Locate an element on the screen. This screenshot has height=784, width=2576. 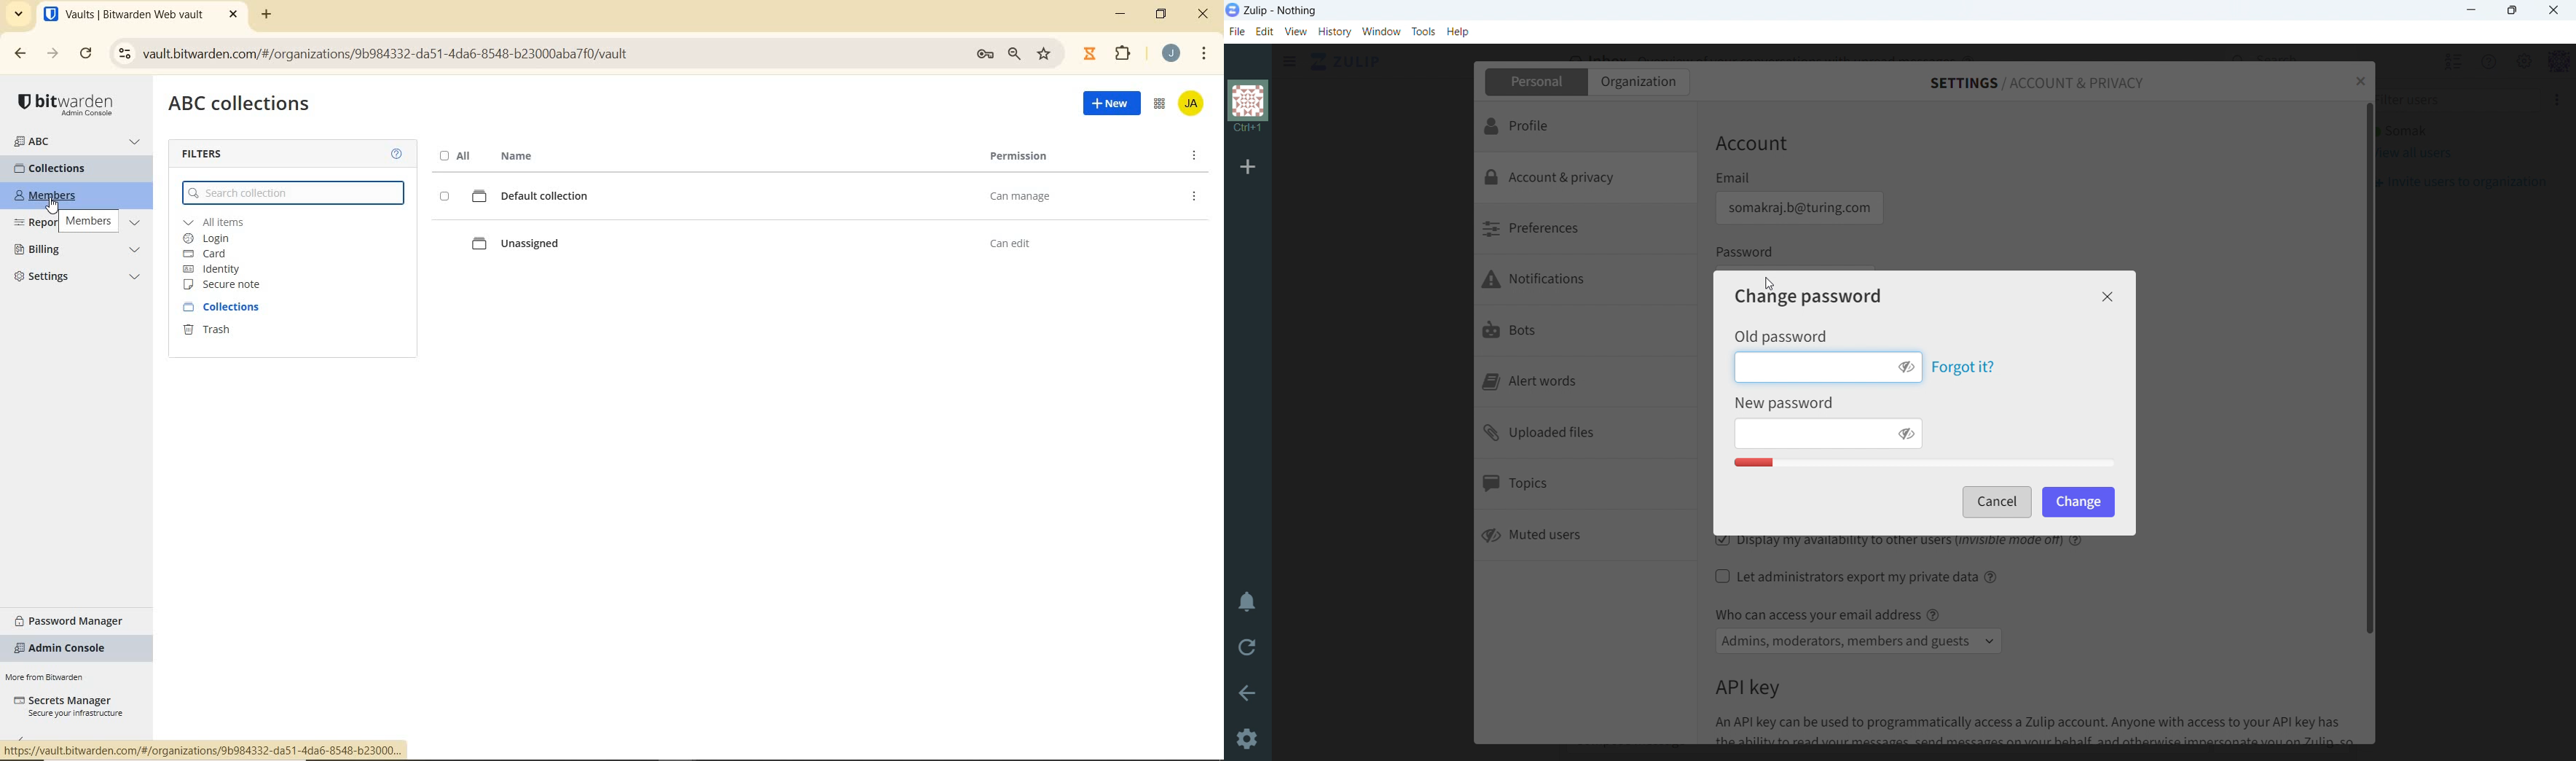
tools is located at coordinates (1424, 31).